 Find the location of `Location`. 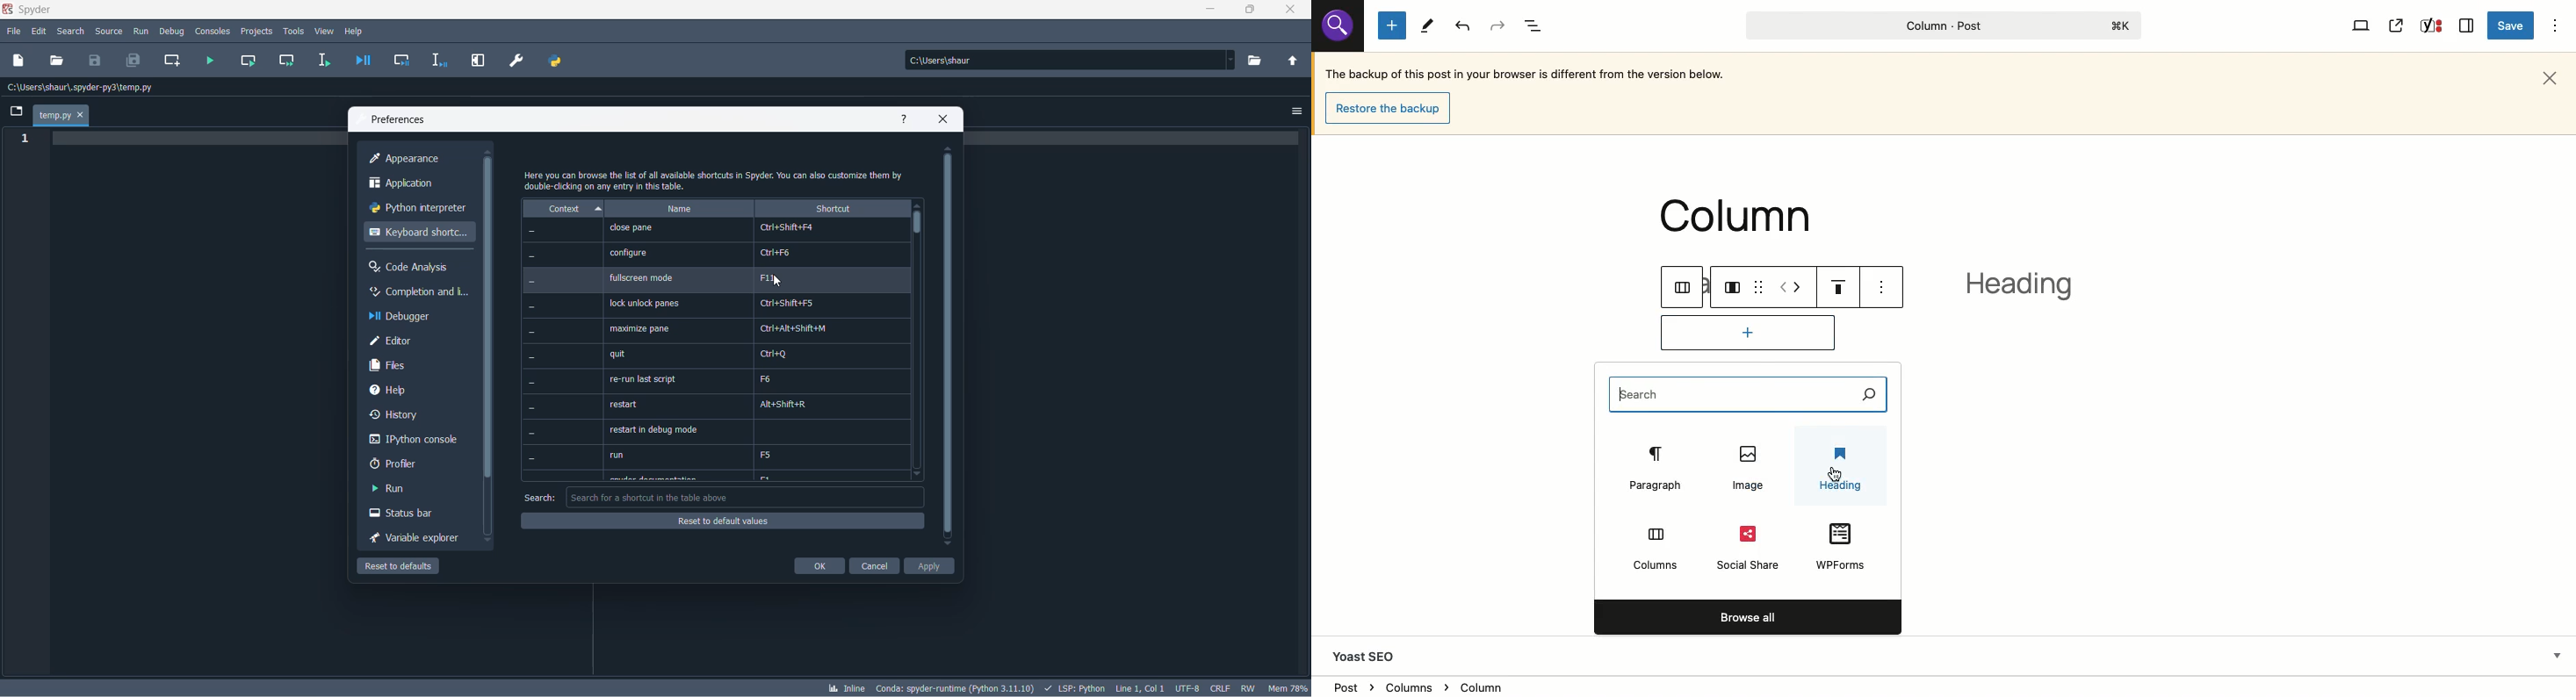

Location is located at coordinates (1945, 686).